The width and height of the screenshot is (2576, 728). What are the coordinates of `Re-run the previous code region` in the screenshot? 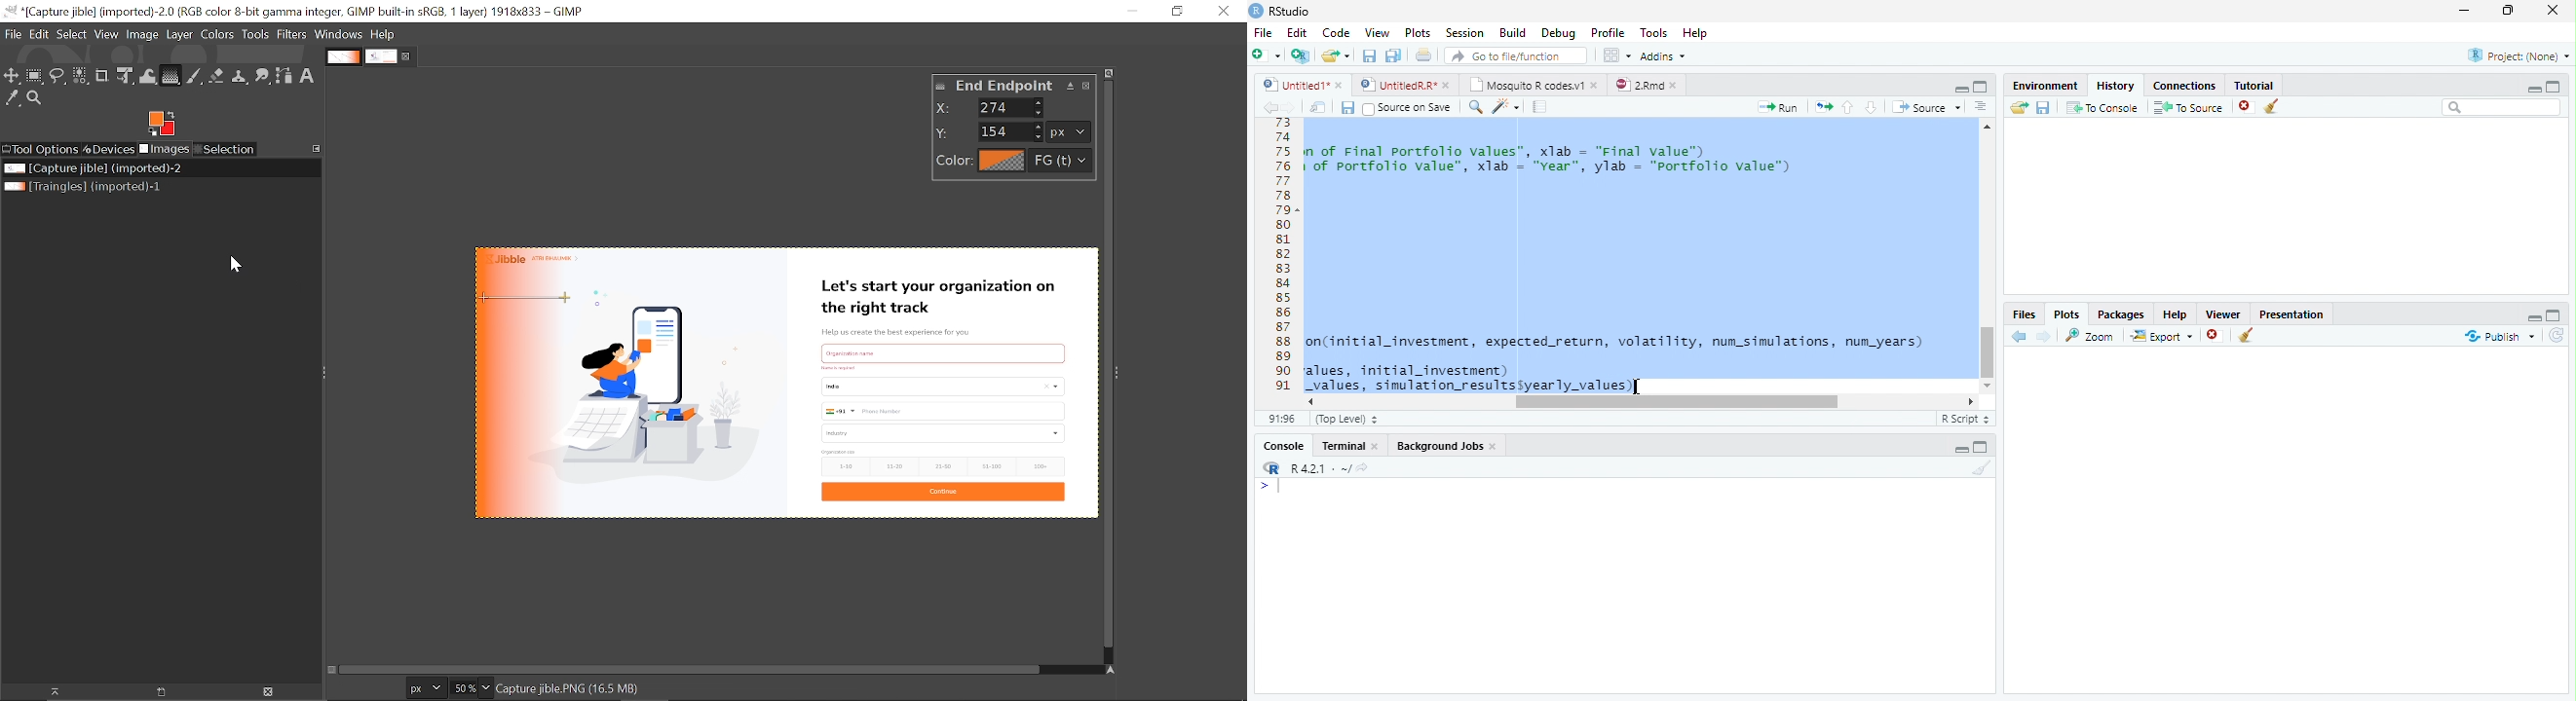 It's located at (1822, 107).